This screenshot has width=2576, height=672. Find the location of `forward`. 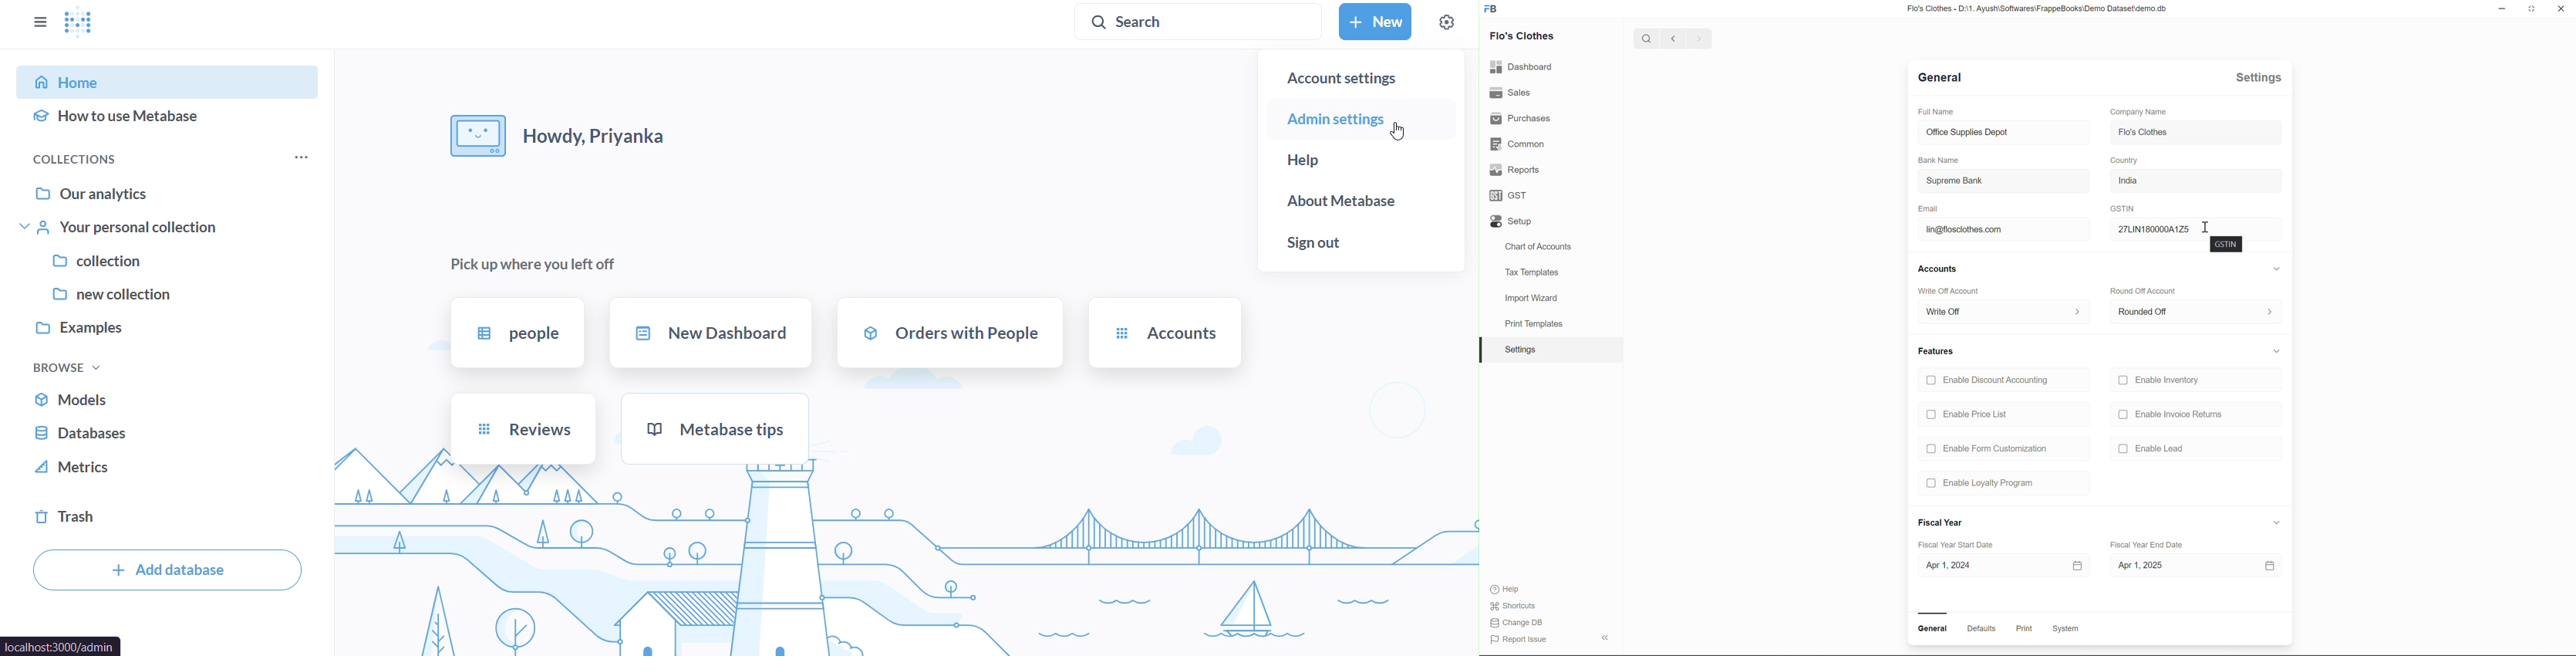

forward is located at coordinates (1700, 39).